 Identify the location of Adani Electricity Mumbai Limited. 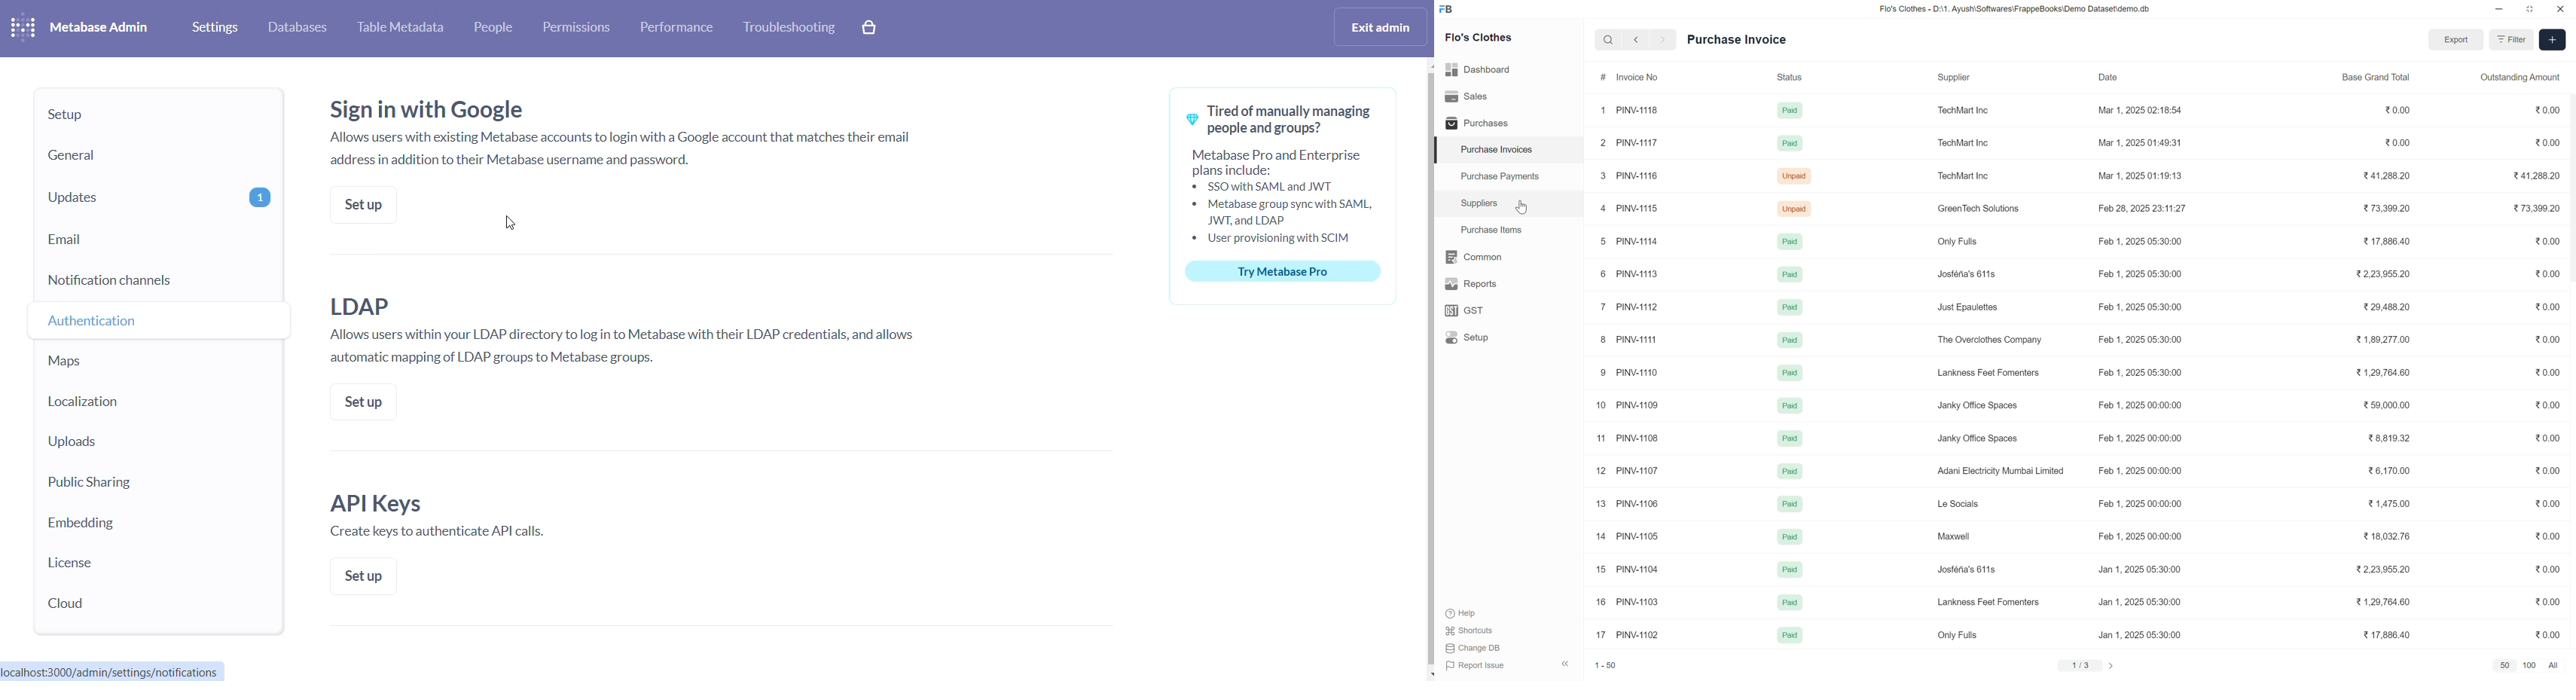
(2000, 470).